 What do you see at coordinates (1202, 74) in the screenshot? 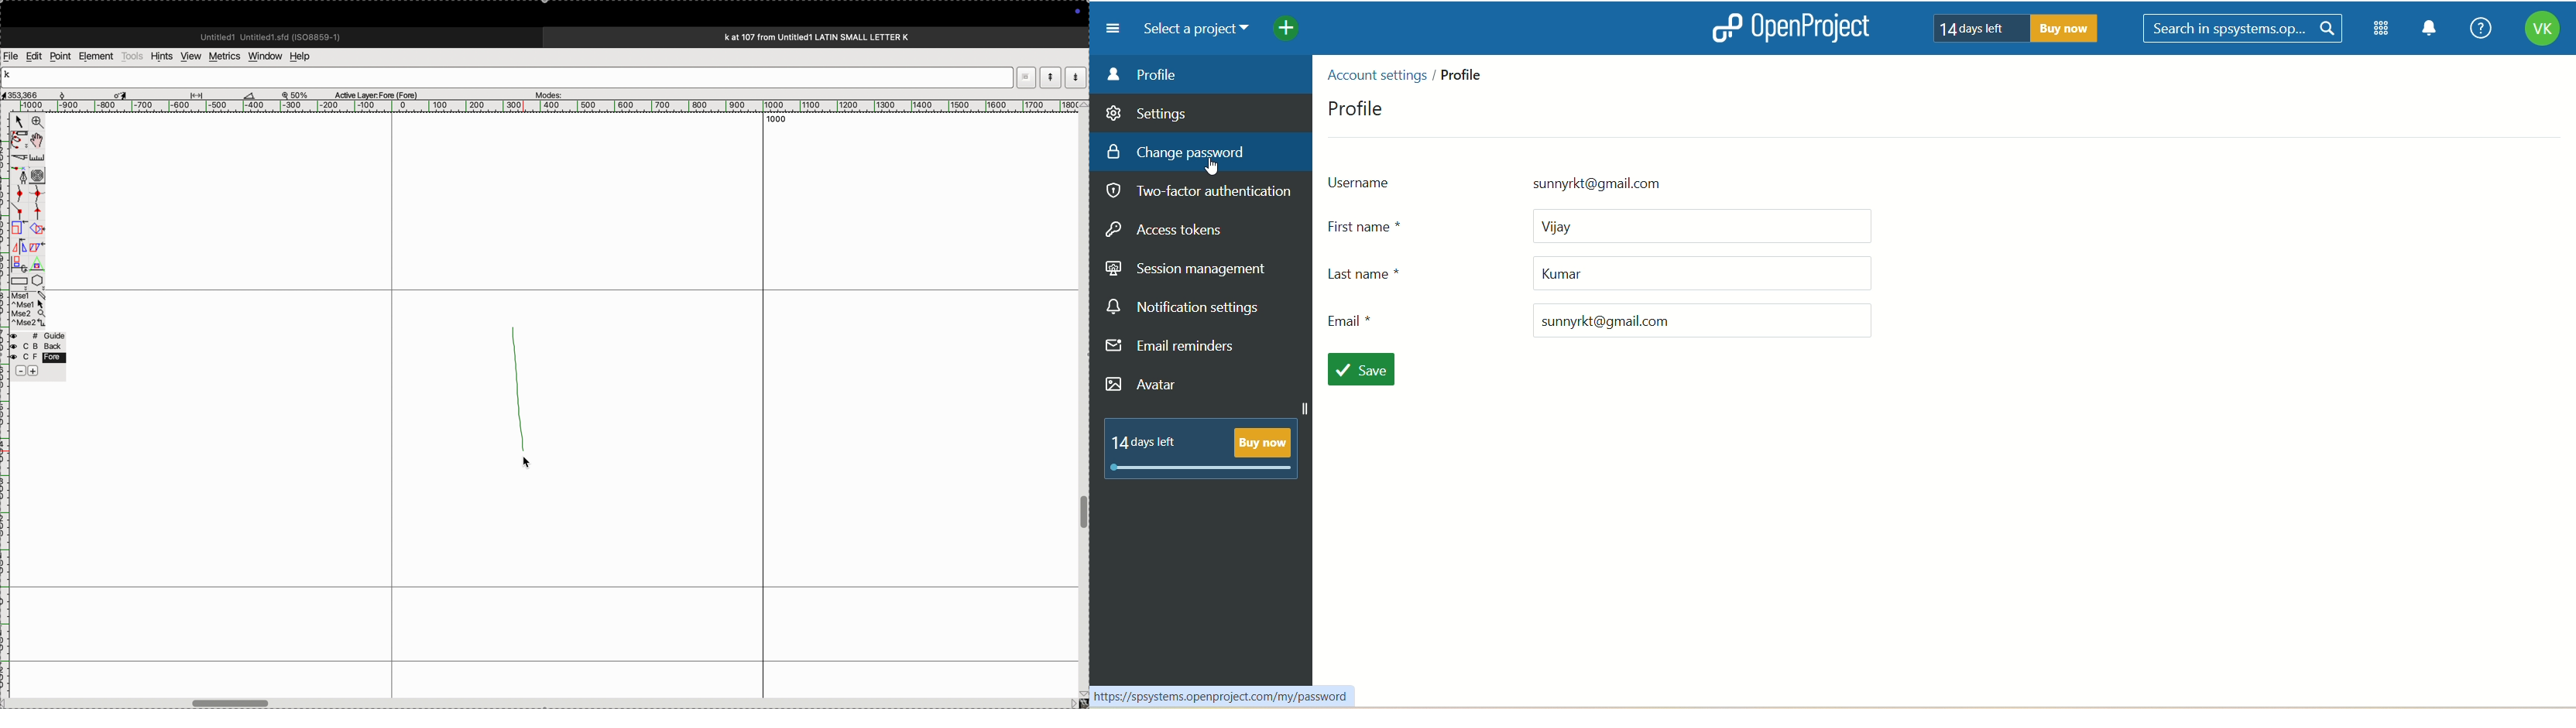
I see `profile` at bounding box center [1202, 74].